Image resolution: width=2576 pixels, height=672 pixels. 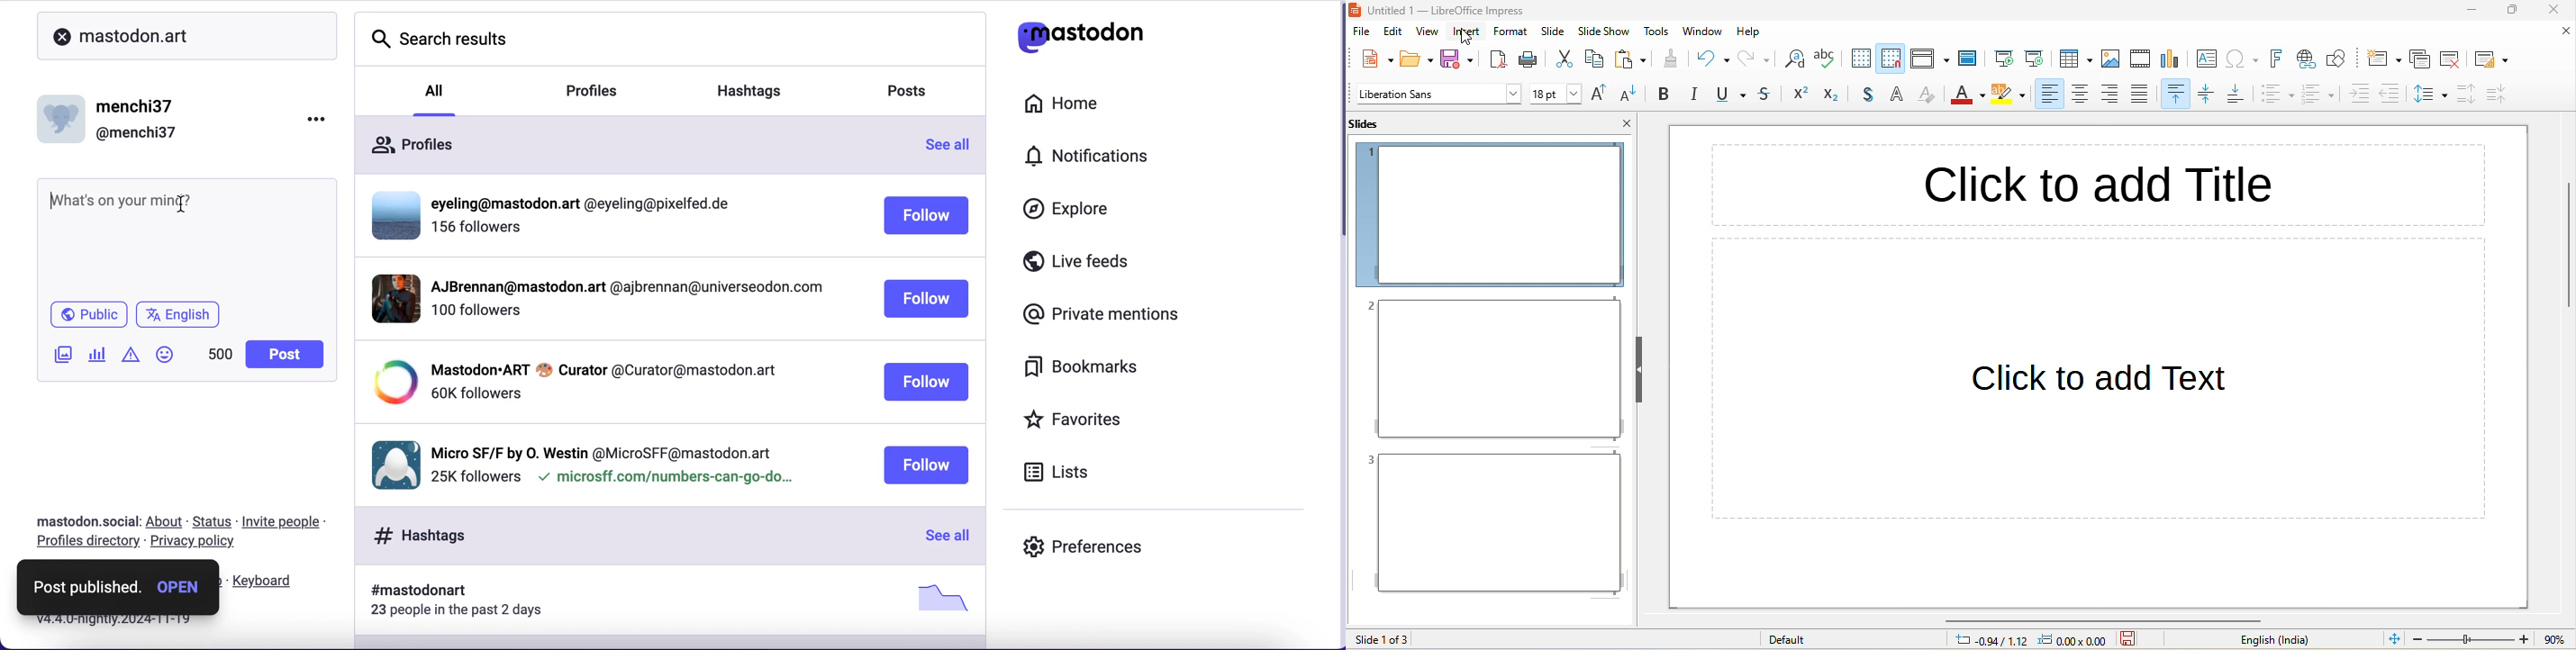 What do you see at coordinates (1987, 641) in the screenshot?
I see `0.94/1.12` at bounding box center [1987, 641].